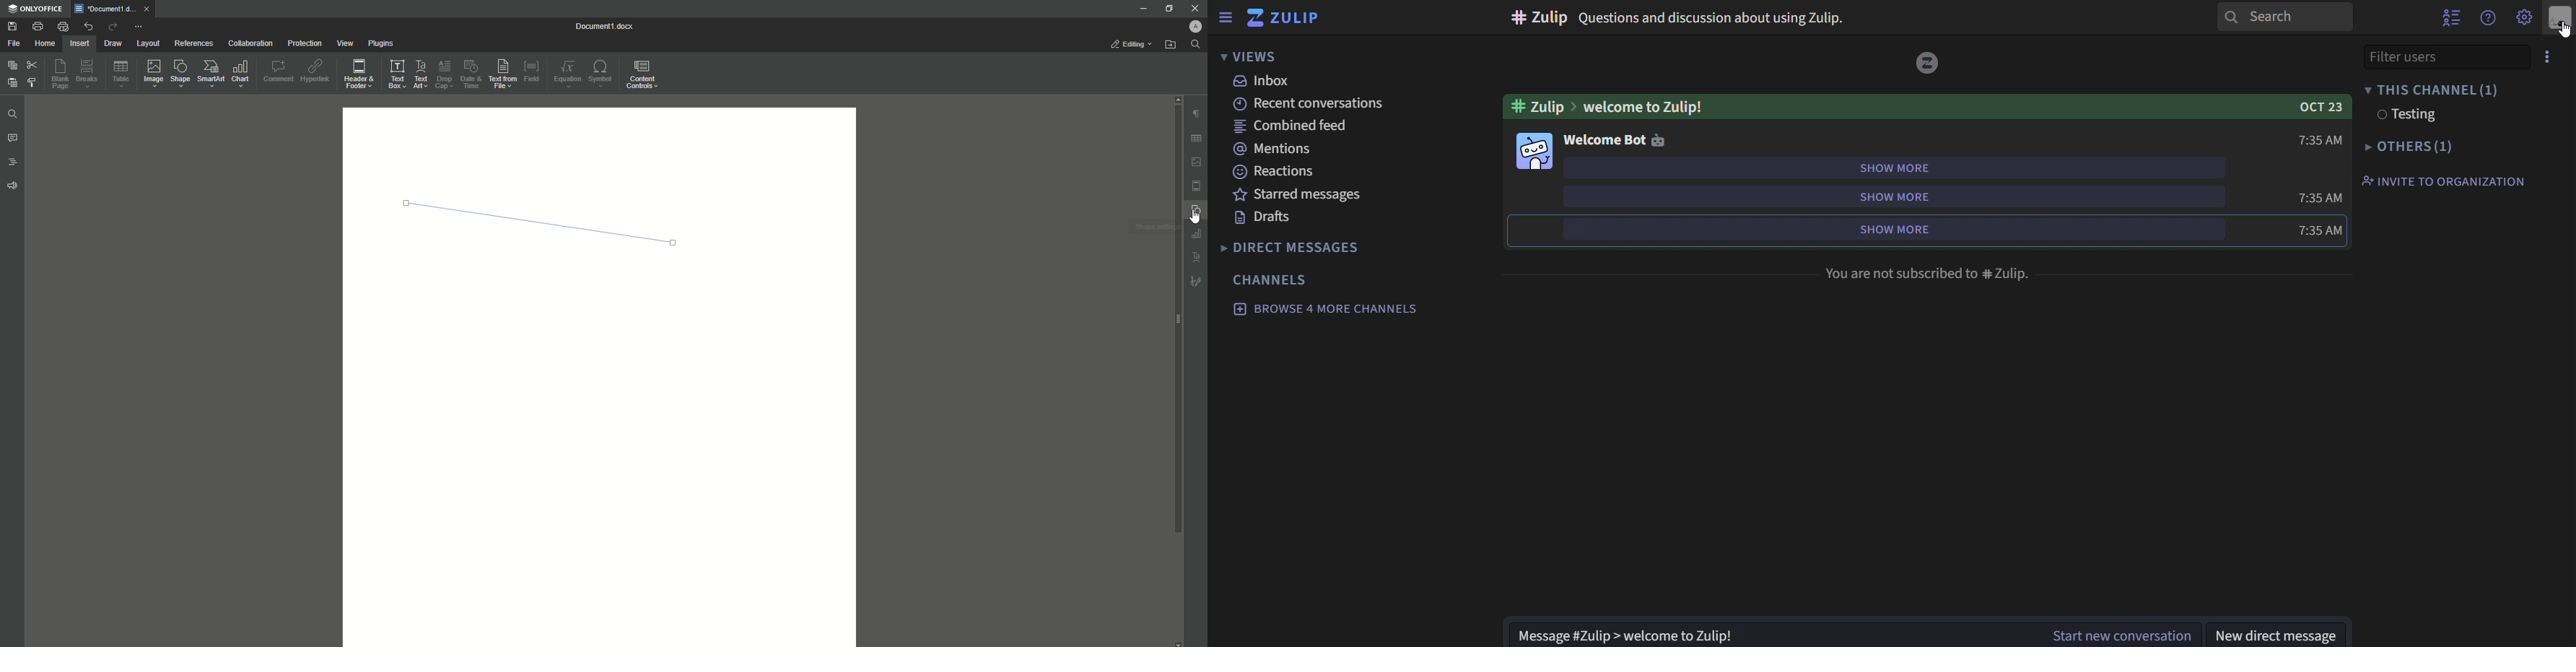 The width and height of the screenshot is (2576, 672). I want to click on Hyperlink, so click(316, 72).